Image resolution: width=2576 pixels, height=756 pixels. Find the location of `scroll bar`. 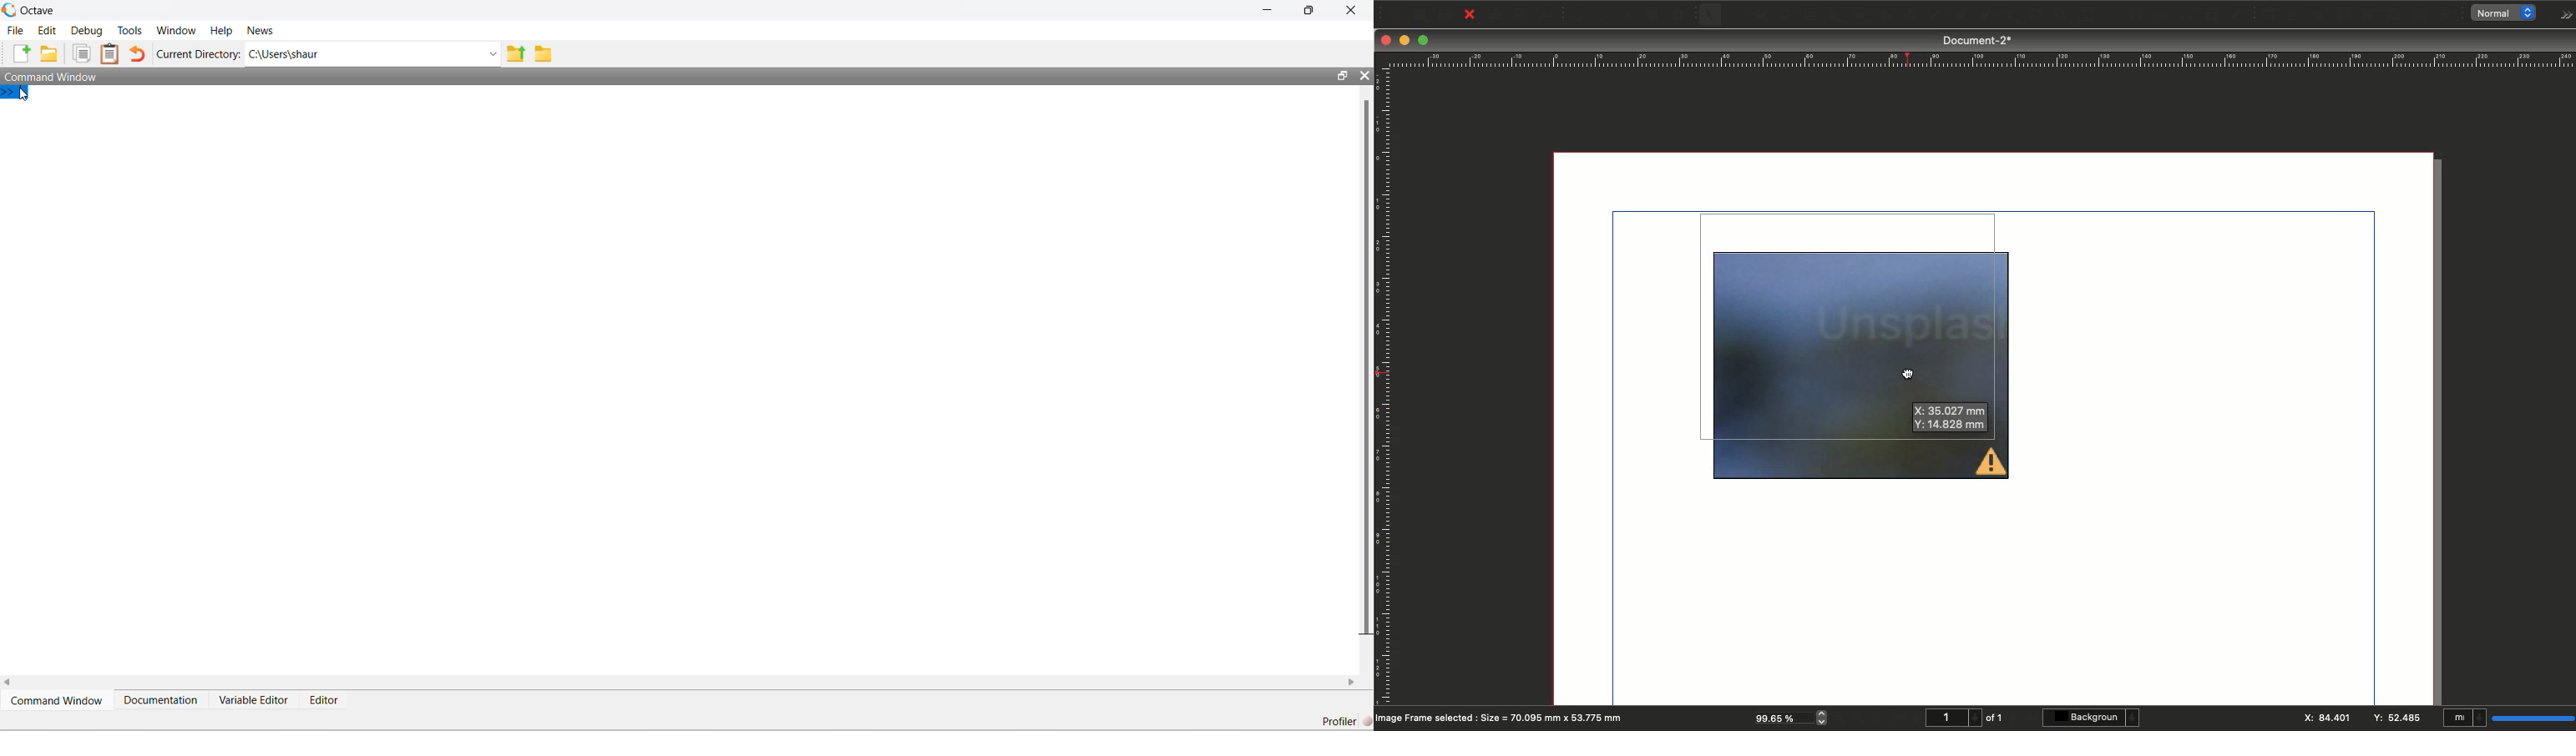

scroll bar is located at coordinates (1367, 369).